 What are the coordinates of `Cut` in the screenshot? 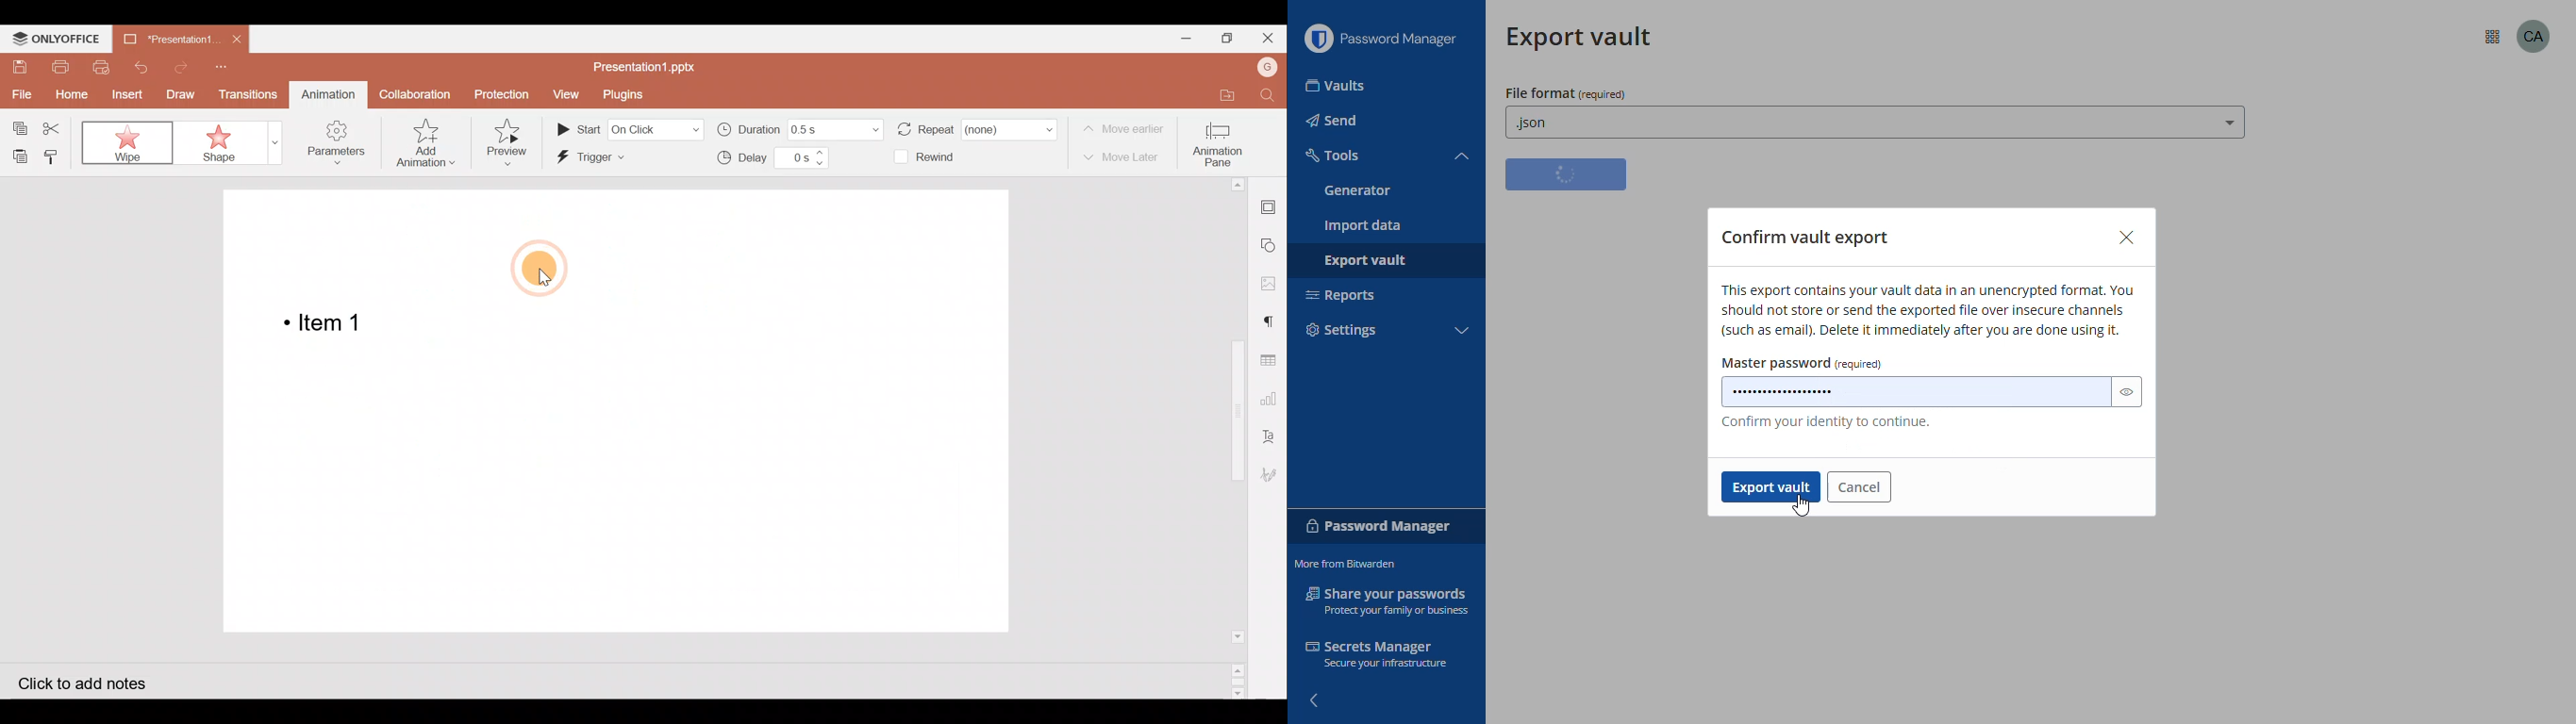 It's located at (54, 127).